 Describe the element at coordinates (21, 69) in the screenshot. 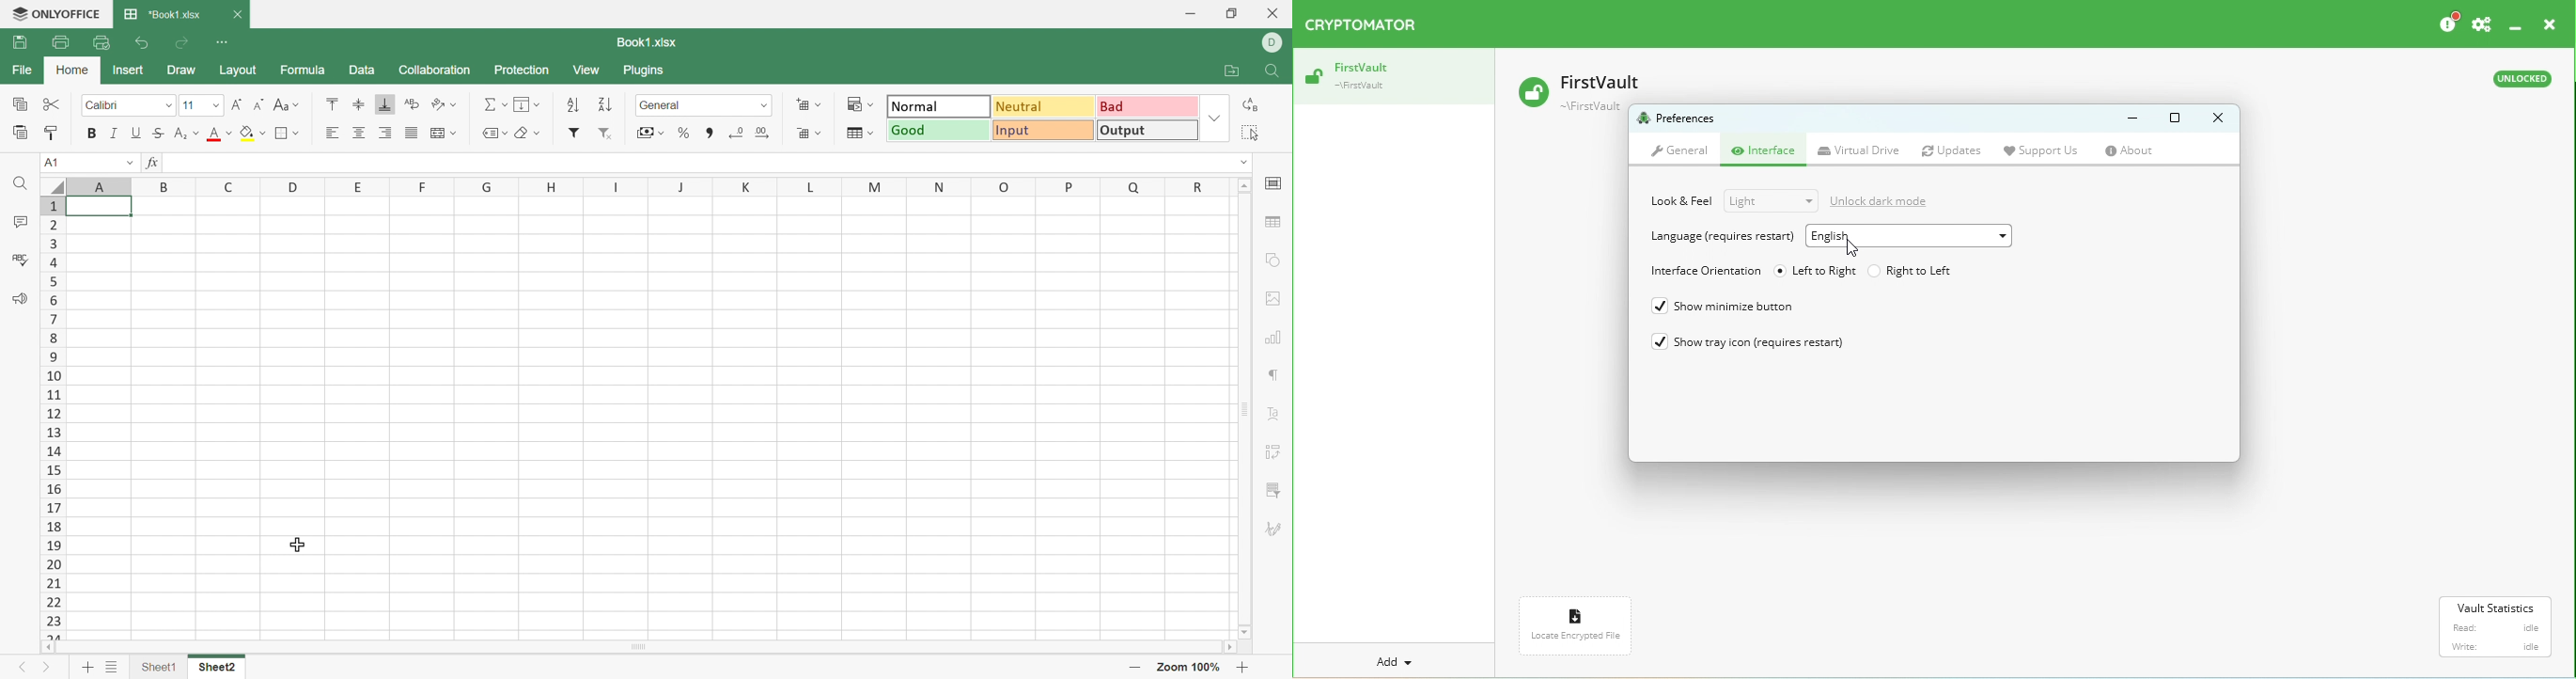

I see `File` at that location.